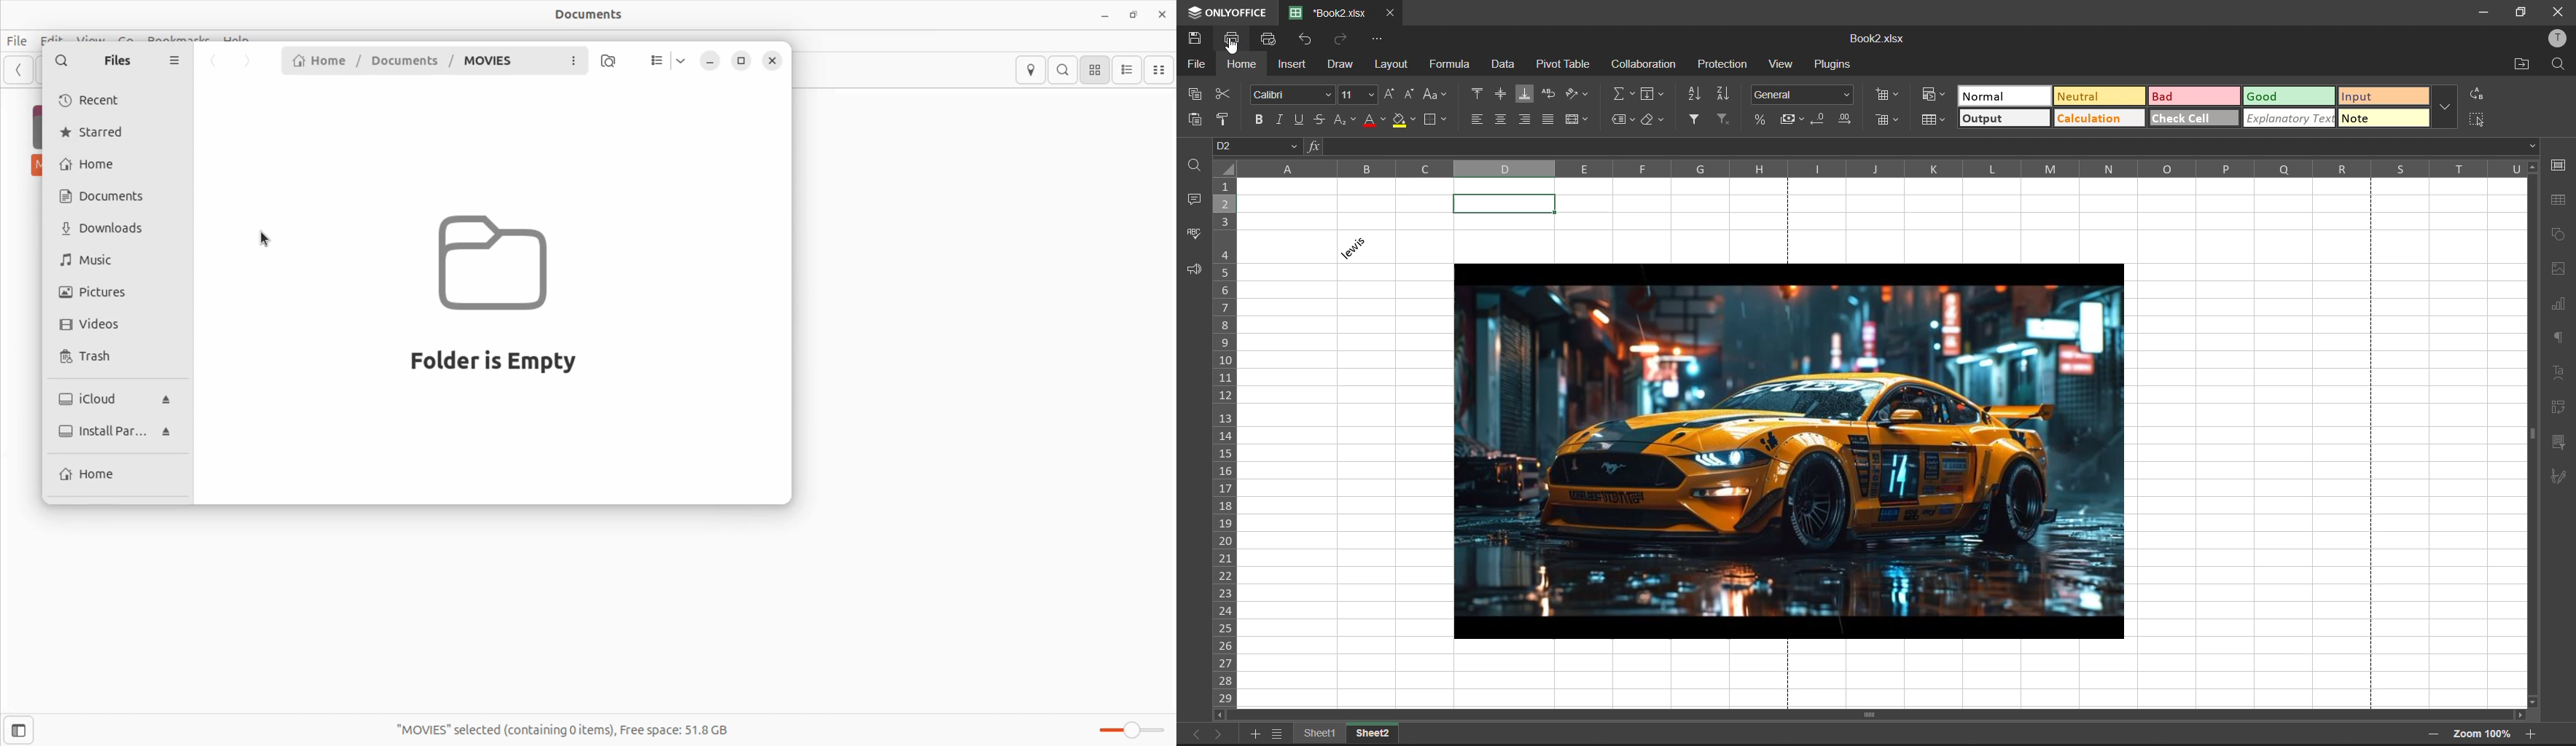 Image resolution: width=2576 pixels, height=756 pixels. Describe the element at coordinates (61, 60) in the screenshot. I see `search` at that location.